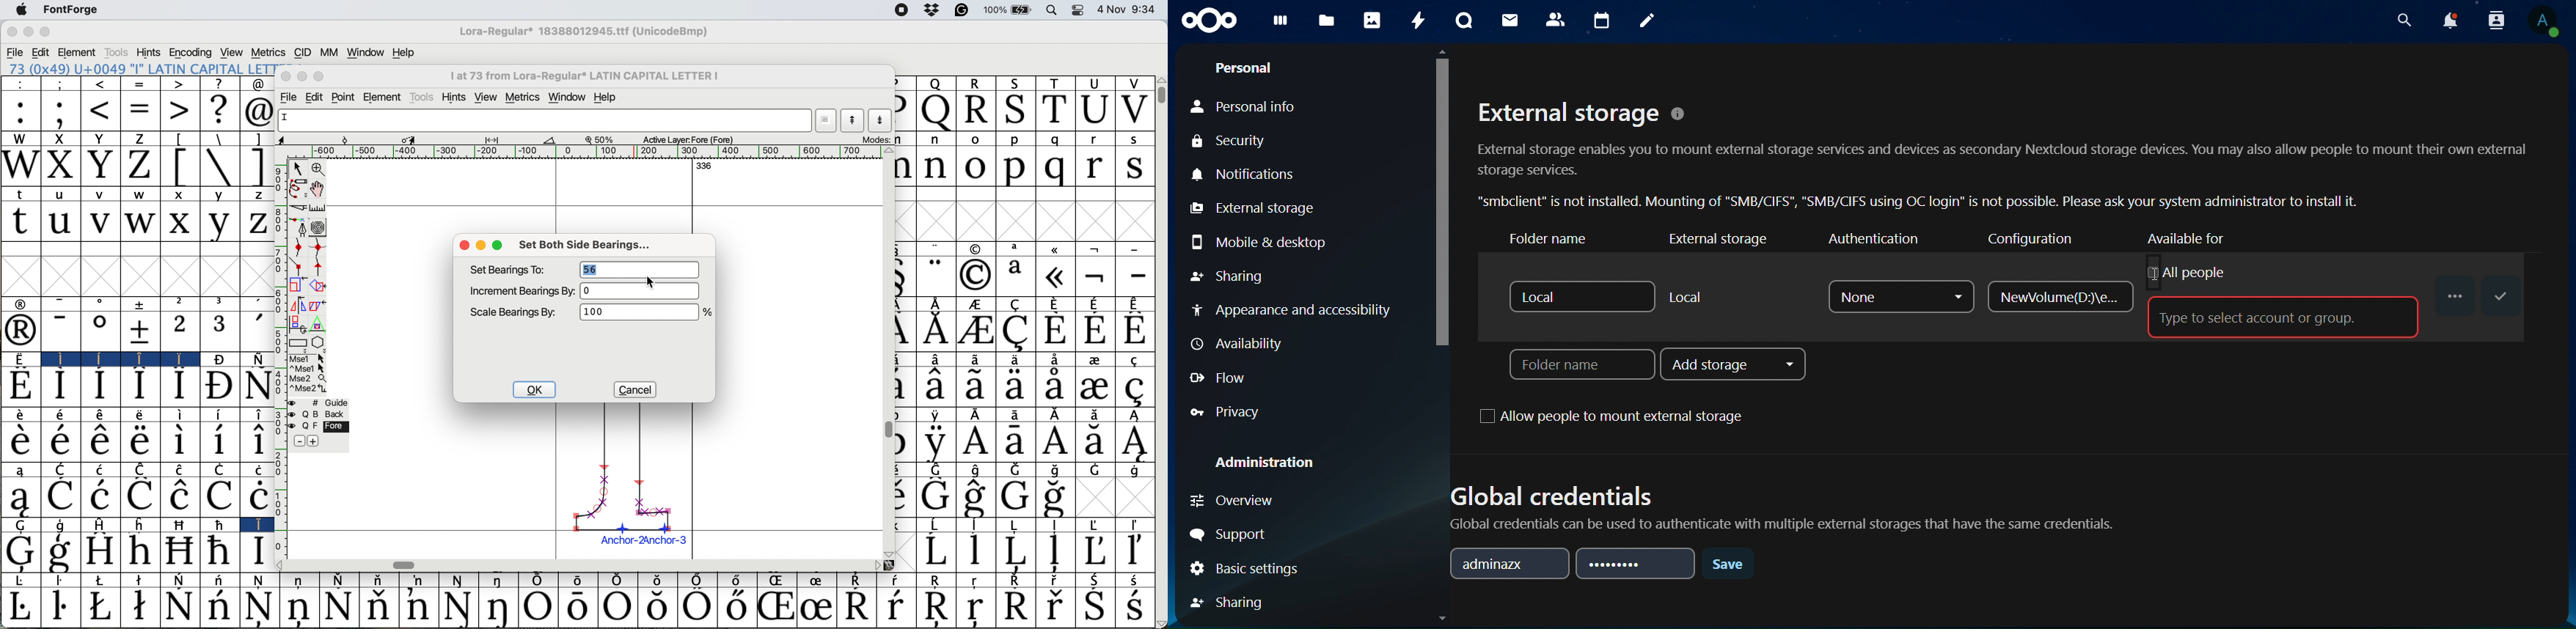  I want to click on rotate the selection in 3d and project back to plane, so click(298, 323).